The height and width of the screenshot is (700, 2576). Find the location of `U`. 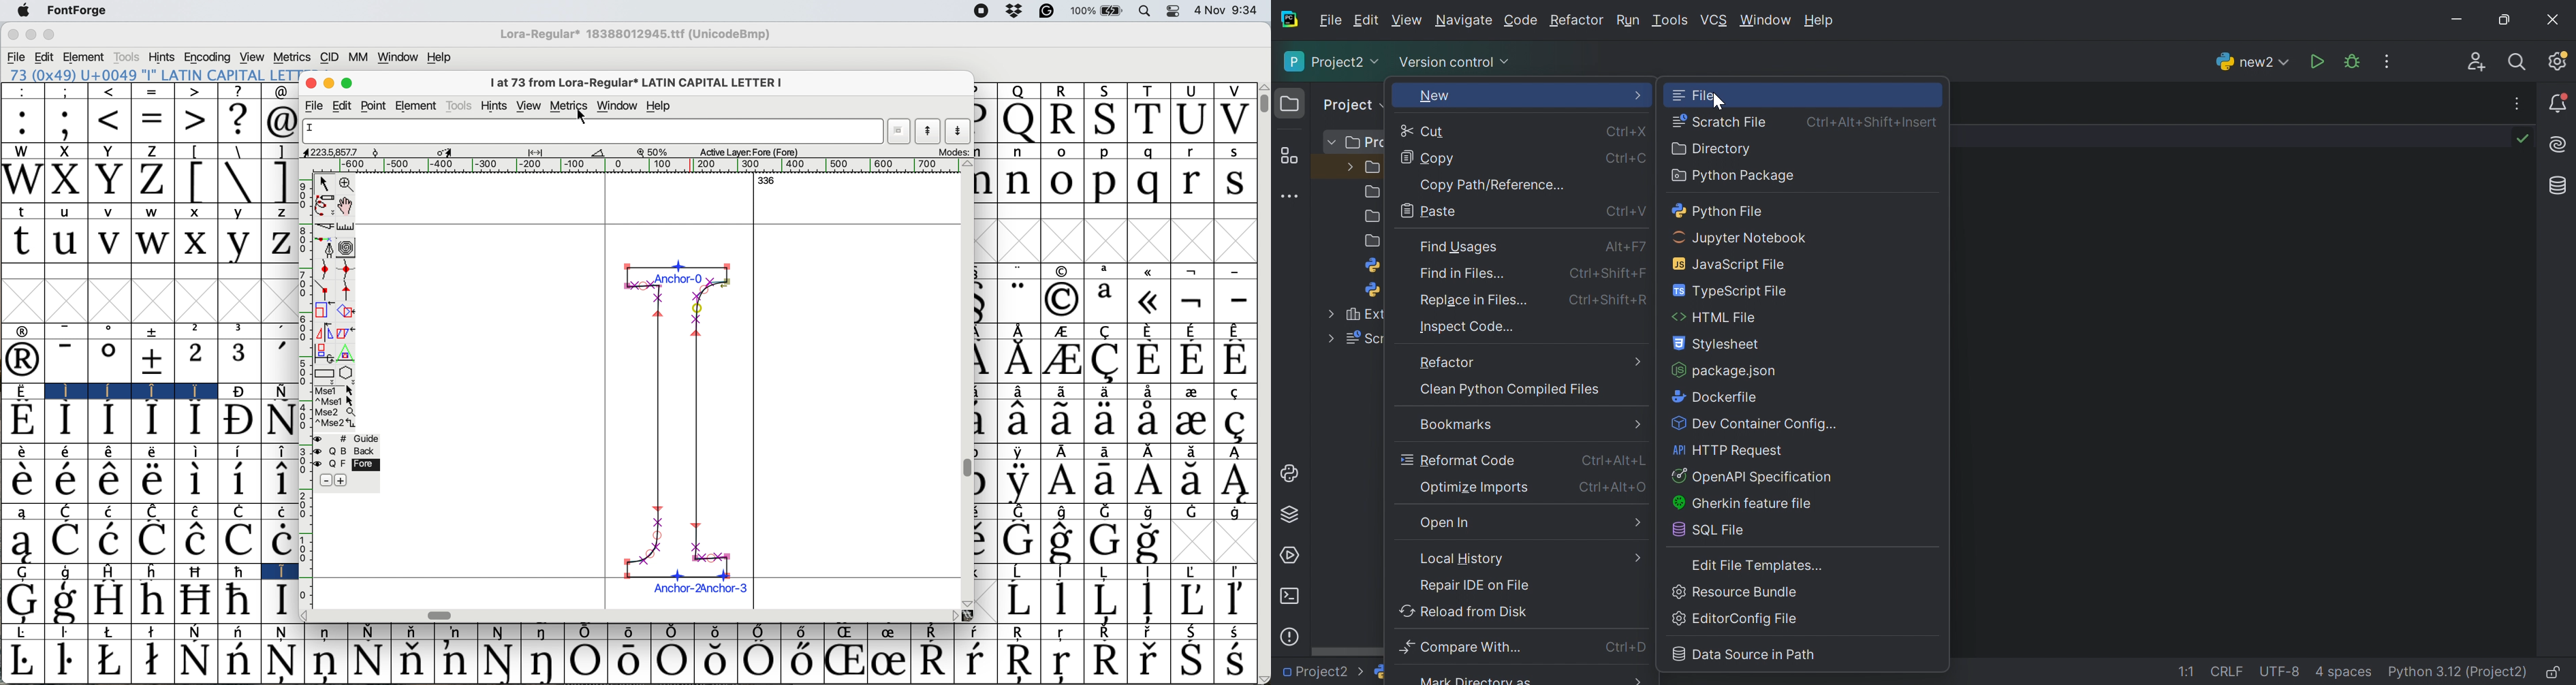

U is located at coordinates (1193, 90).